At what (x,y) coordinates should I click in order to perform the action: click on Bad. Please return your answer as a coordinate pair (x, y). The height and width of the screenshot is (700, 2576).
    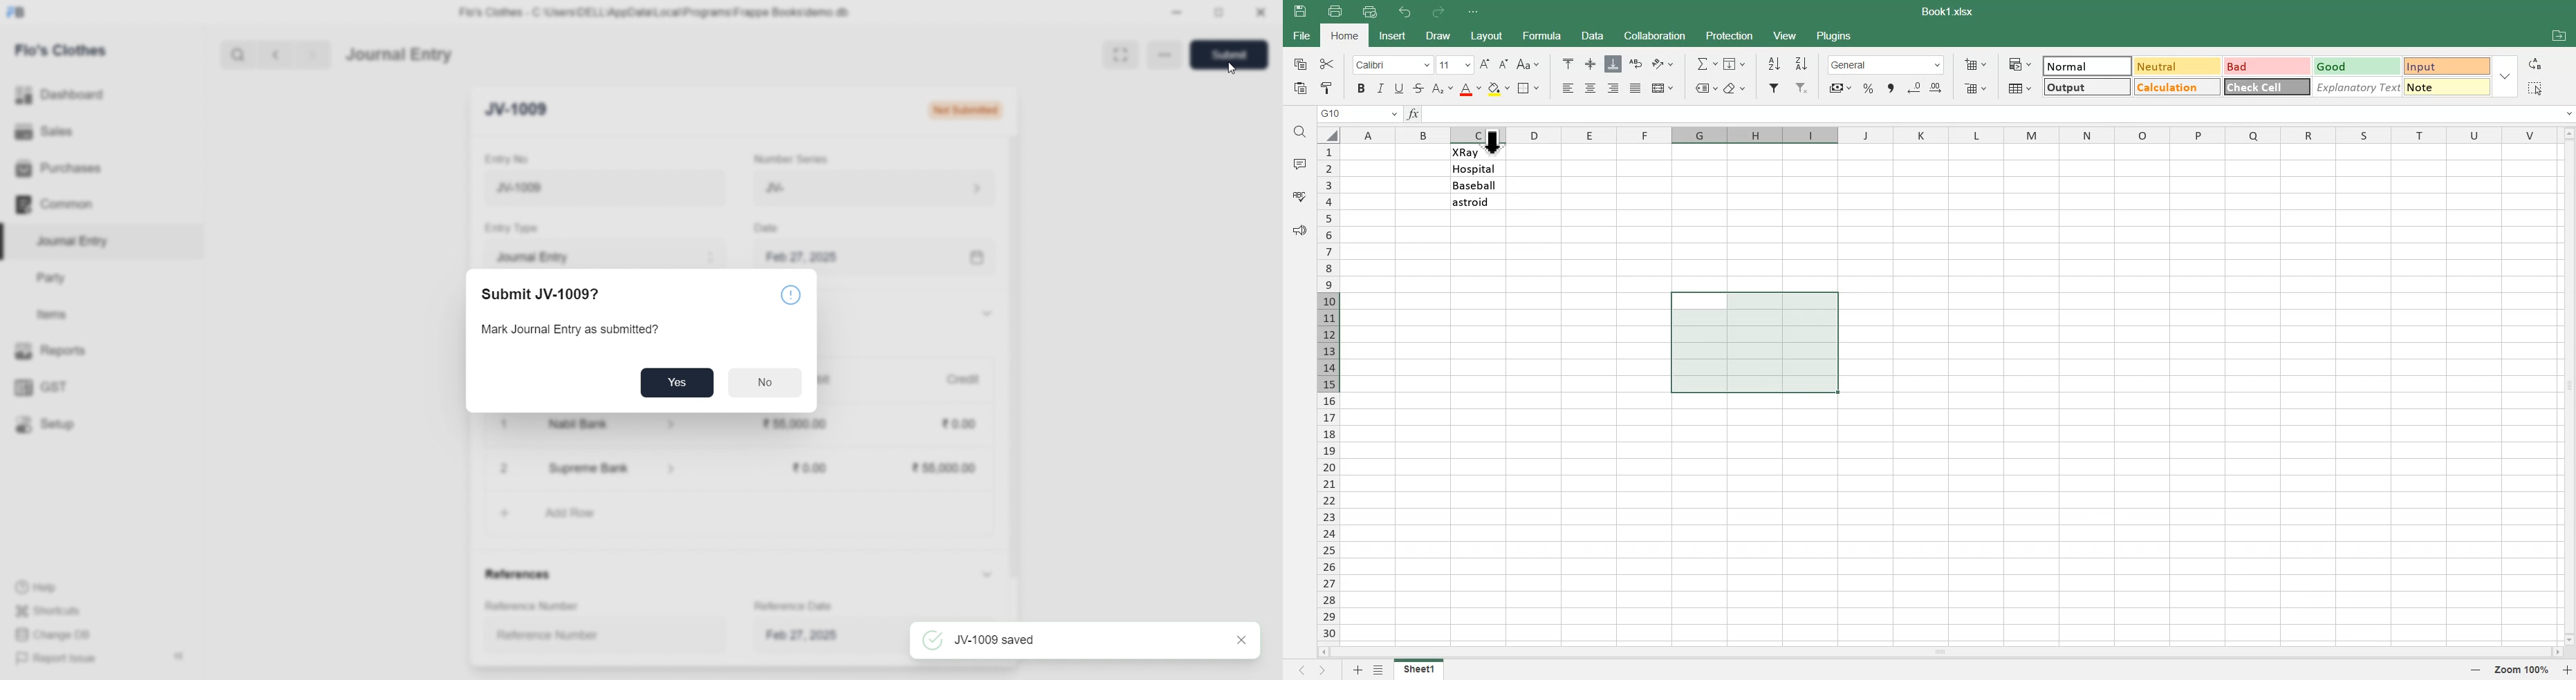
    Looking at the image, I should click on (2261, 63).